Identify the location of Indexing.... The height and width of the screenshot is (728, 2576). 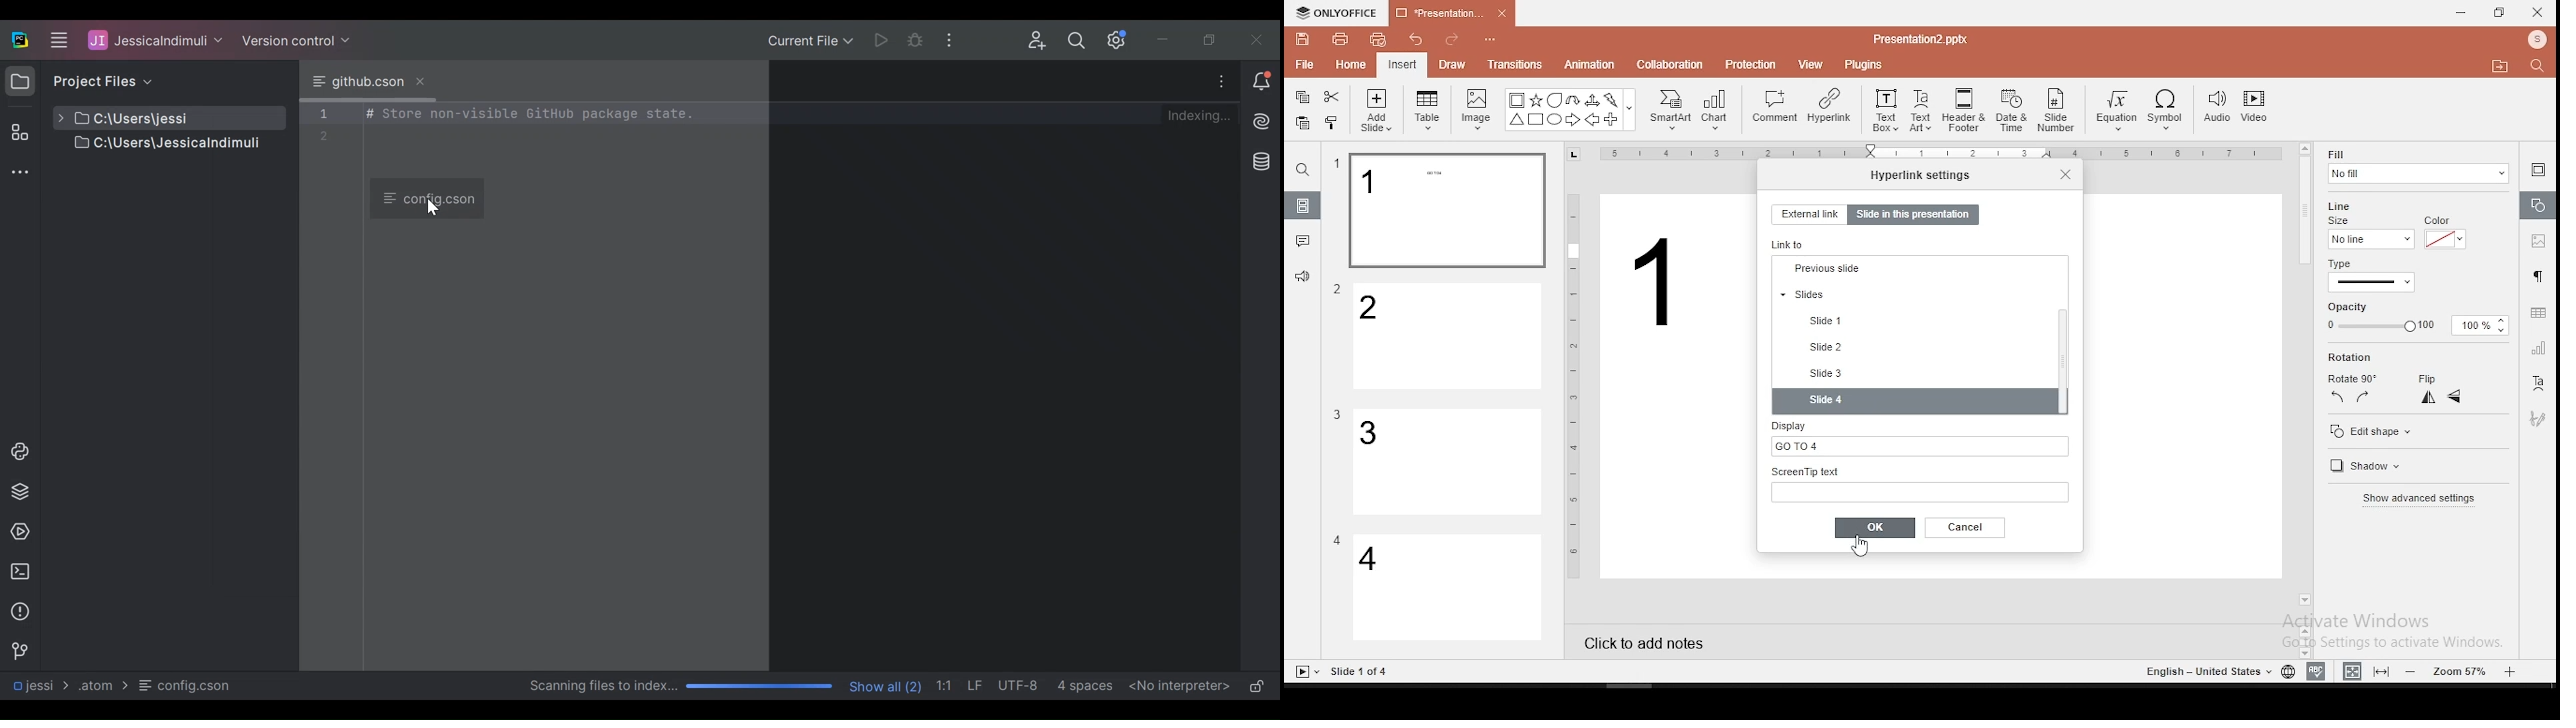
(1203, 116).